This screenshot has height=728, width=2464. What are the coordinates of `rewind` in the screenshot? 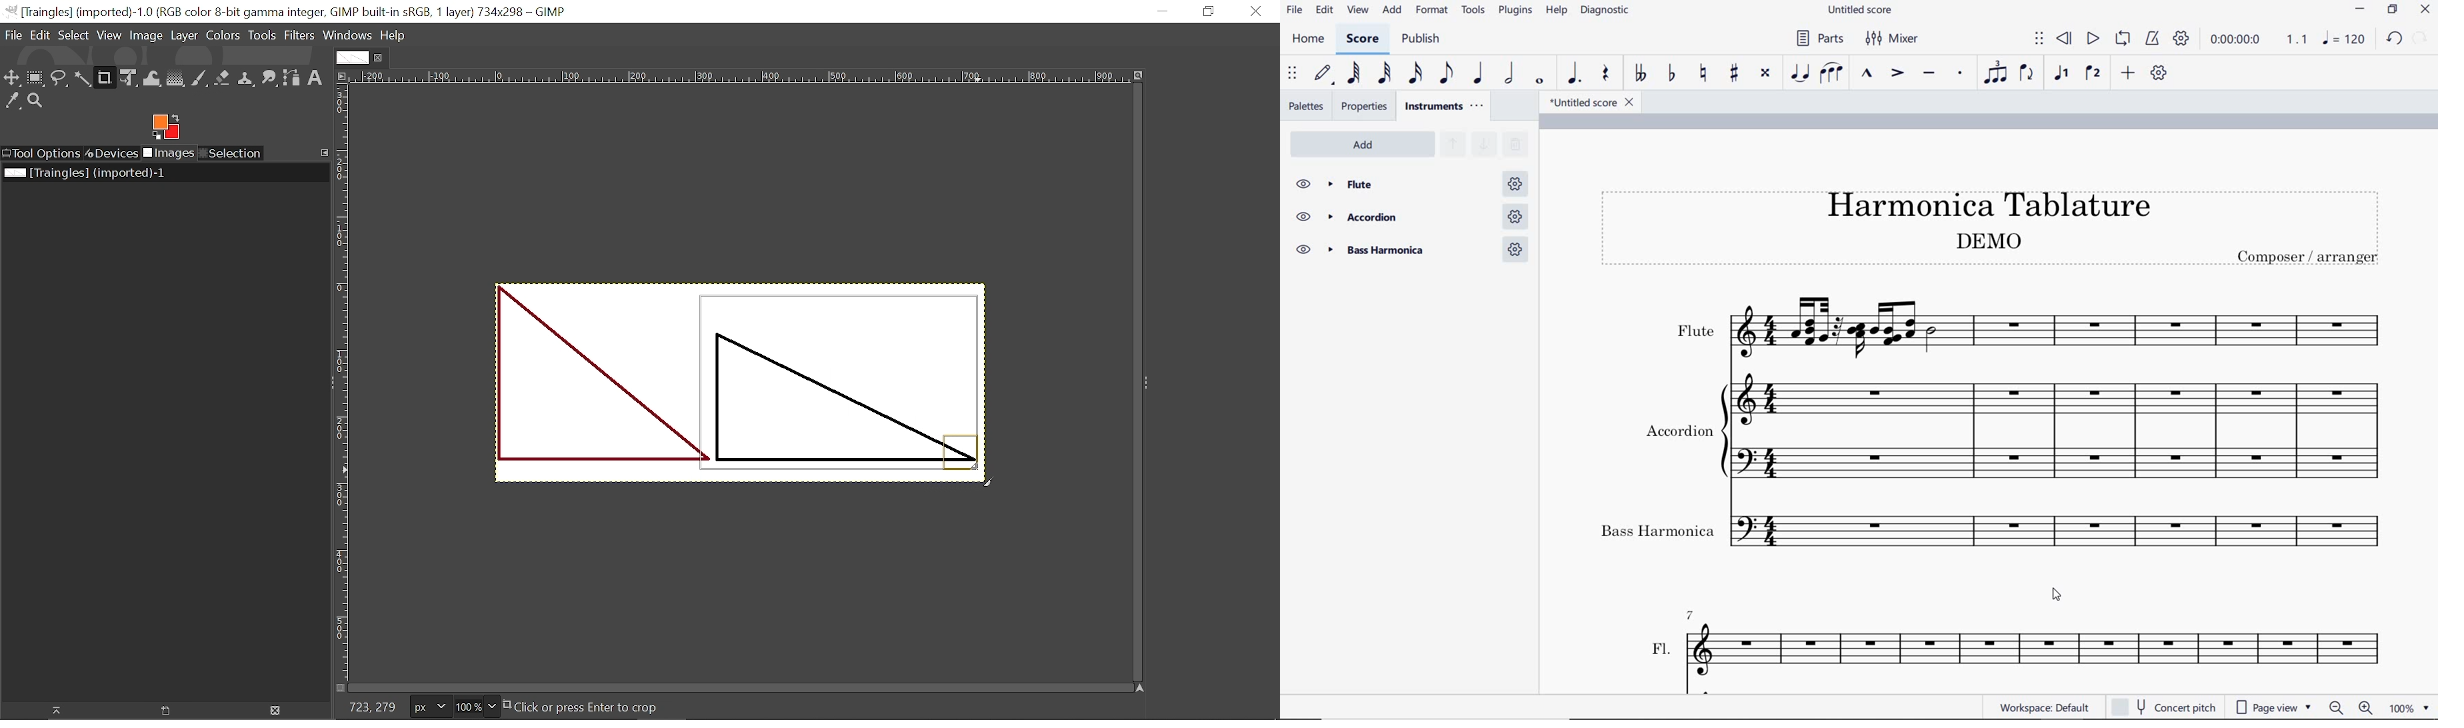 It's located at (2067, 39).